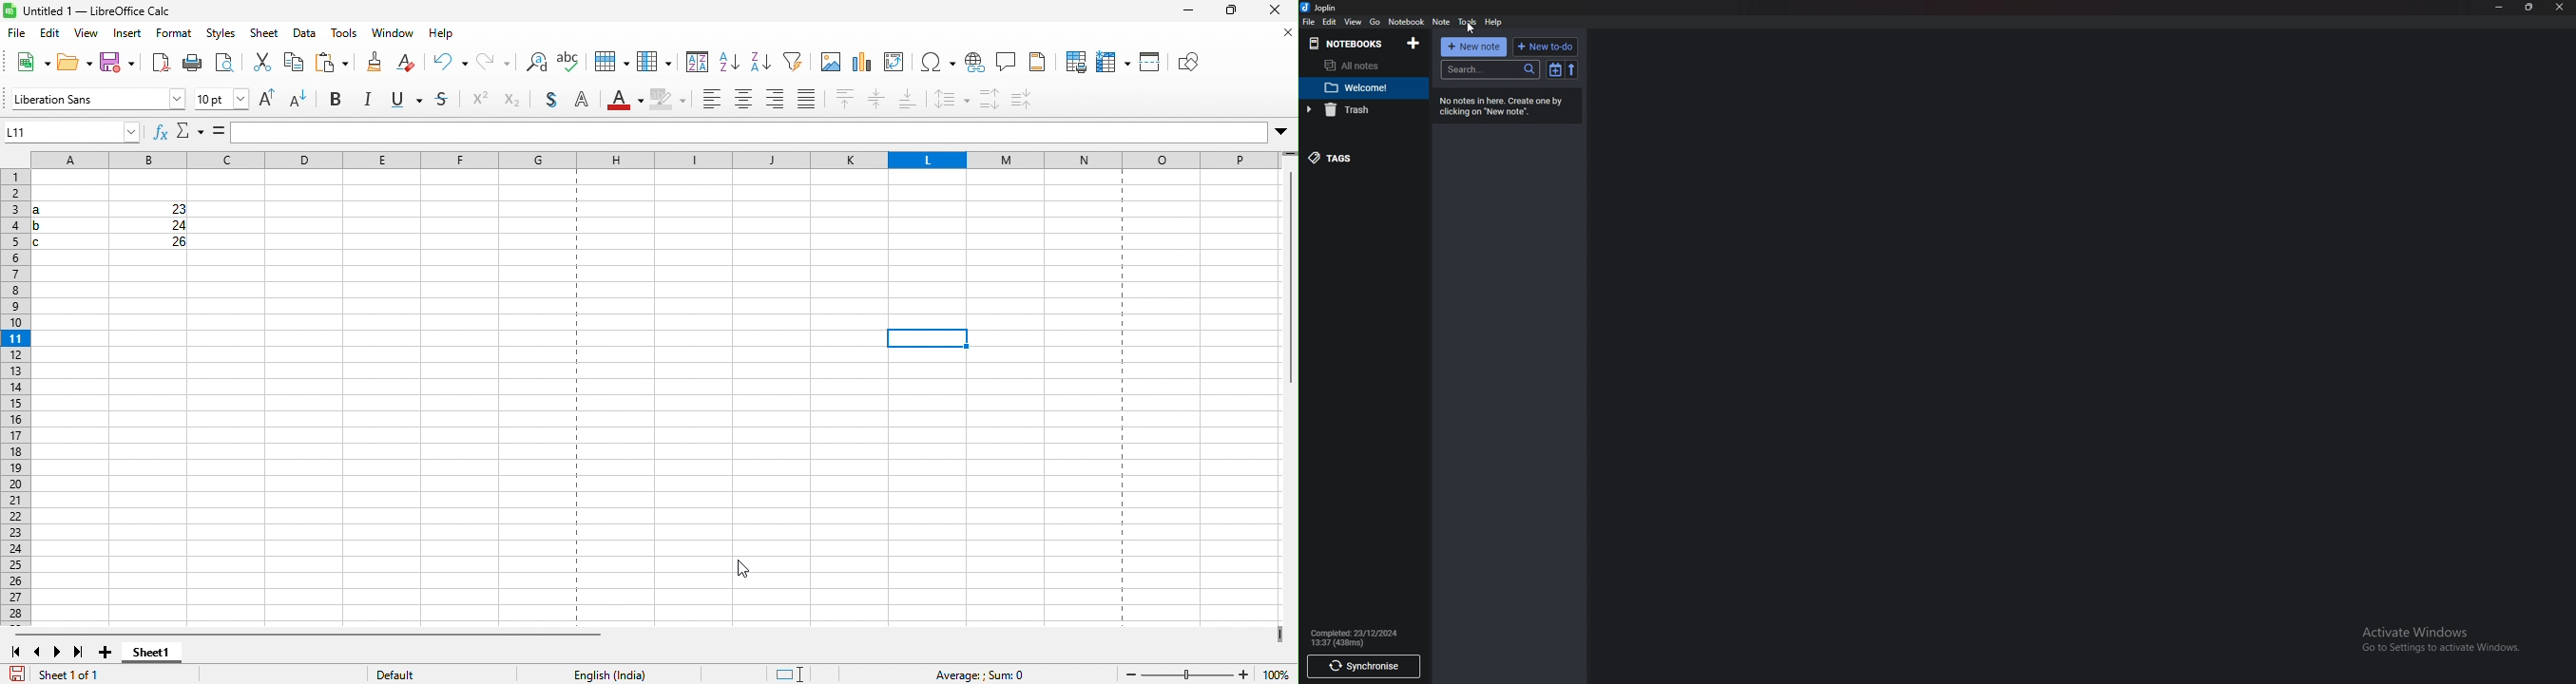 The width and height of the screenshot is (2576, 700). Describe the element at coordinates (158, 64) in the screenshot. I see `export directly as pdf` at that location.